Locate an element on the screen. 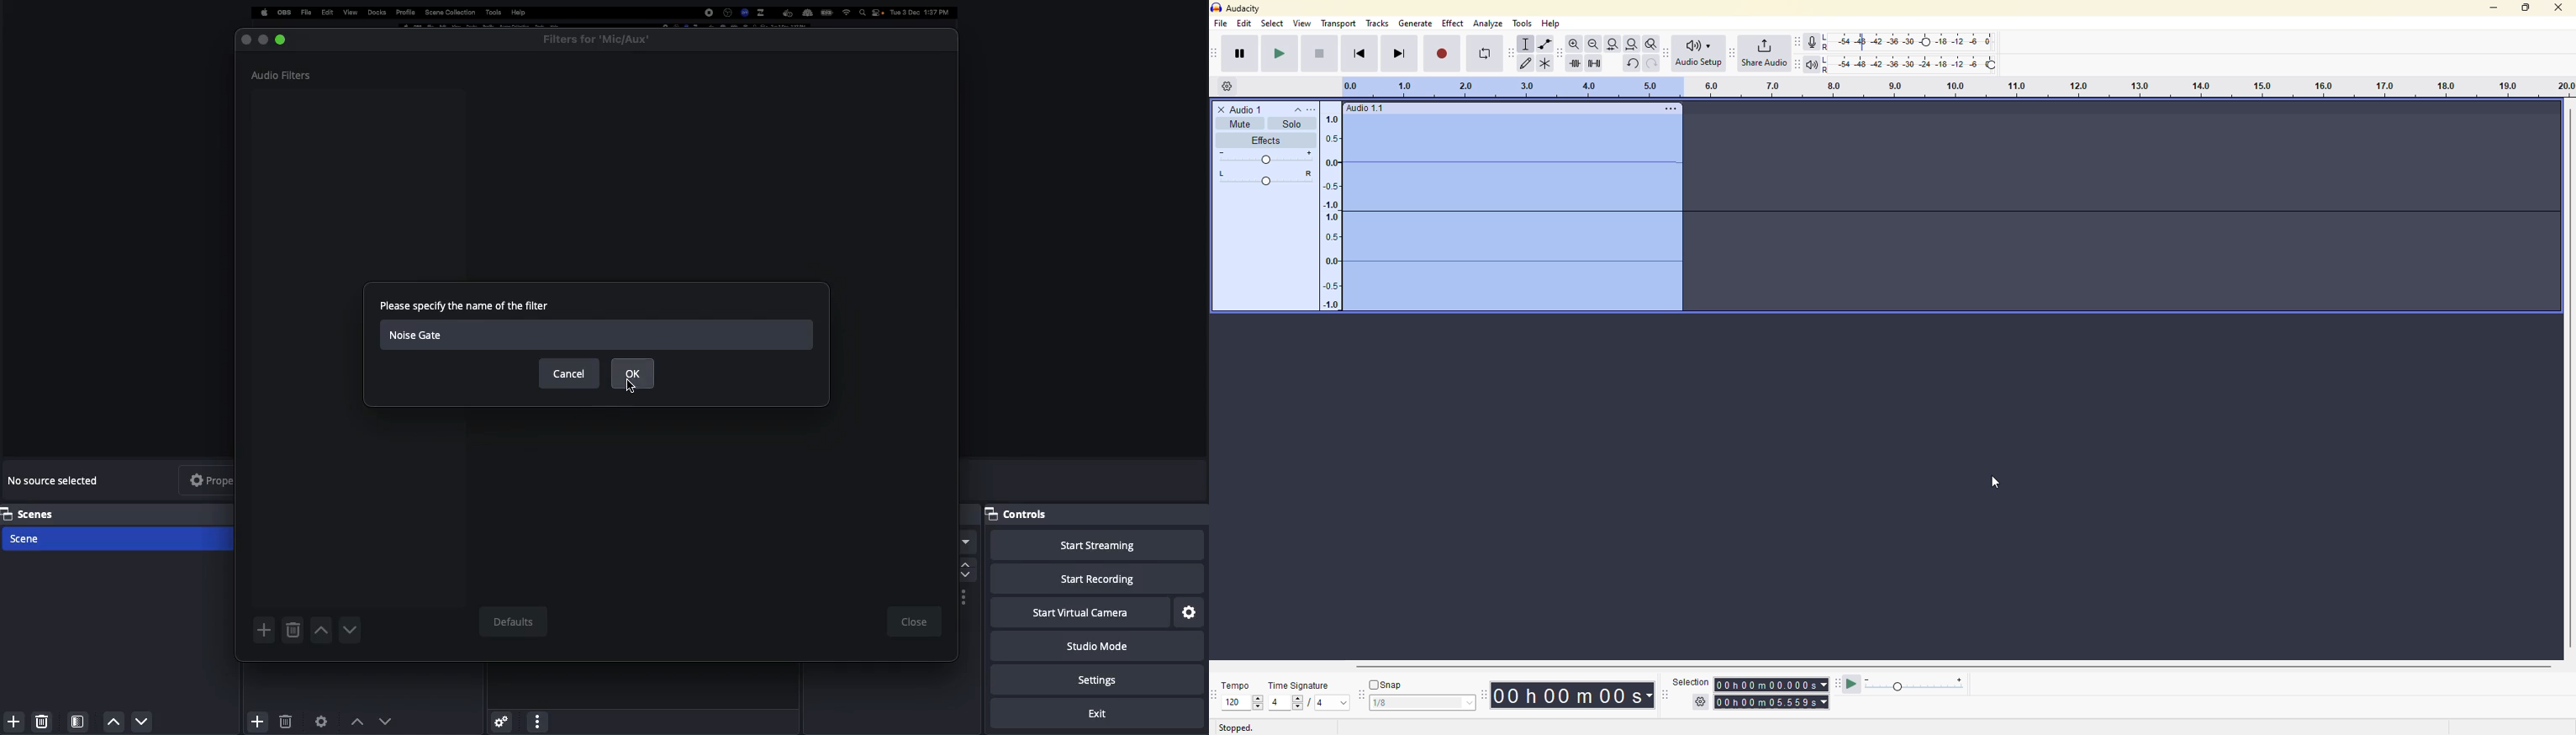 The image size is (2576, 756). audio setup toolbar is located at coordinates (1668, 53).